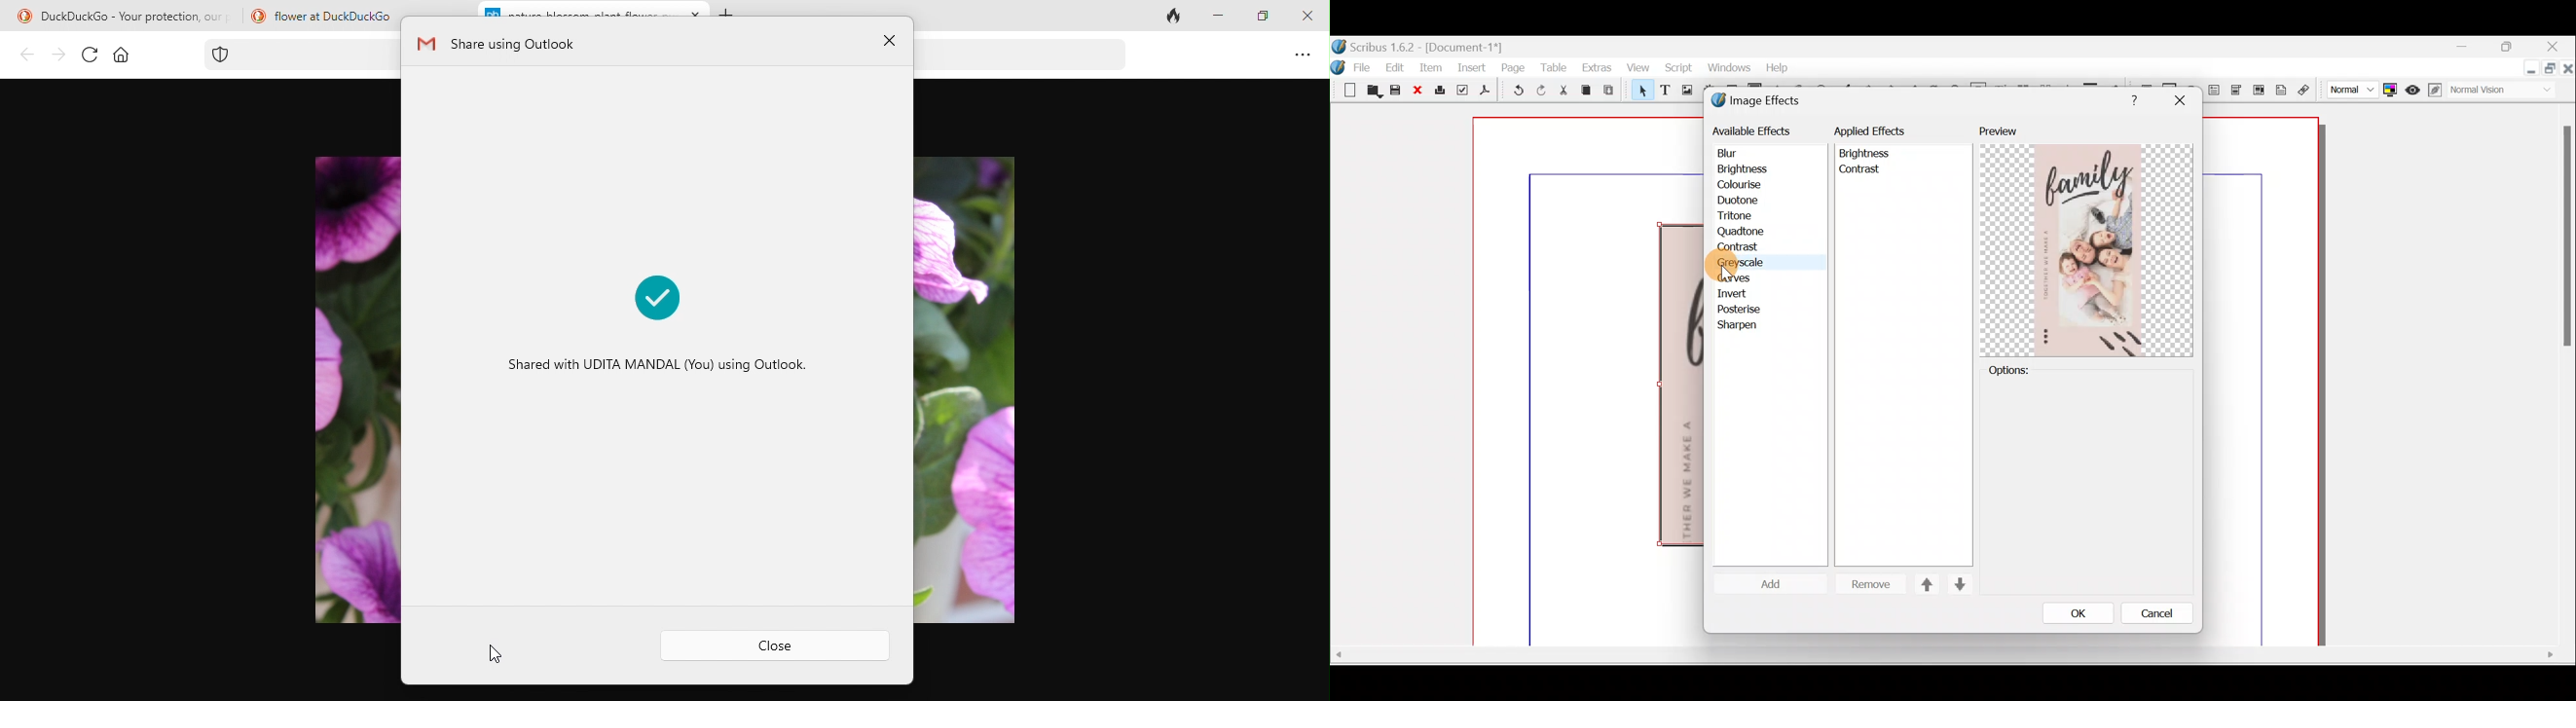 The height and width of the screenshot is (728, 2576). What do you see at coordinates (1682, 69) in the screenshot?
I see `Script ` at bounding box center [1682, 69].